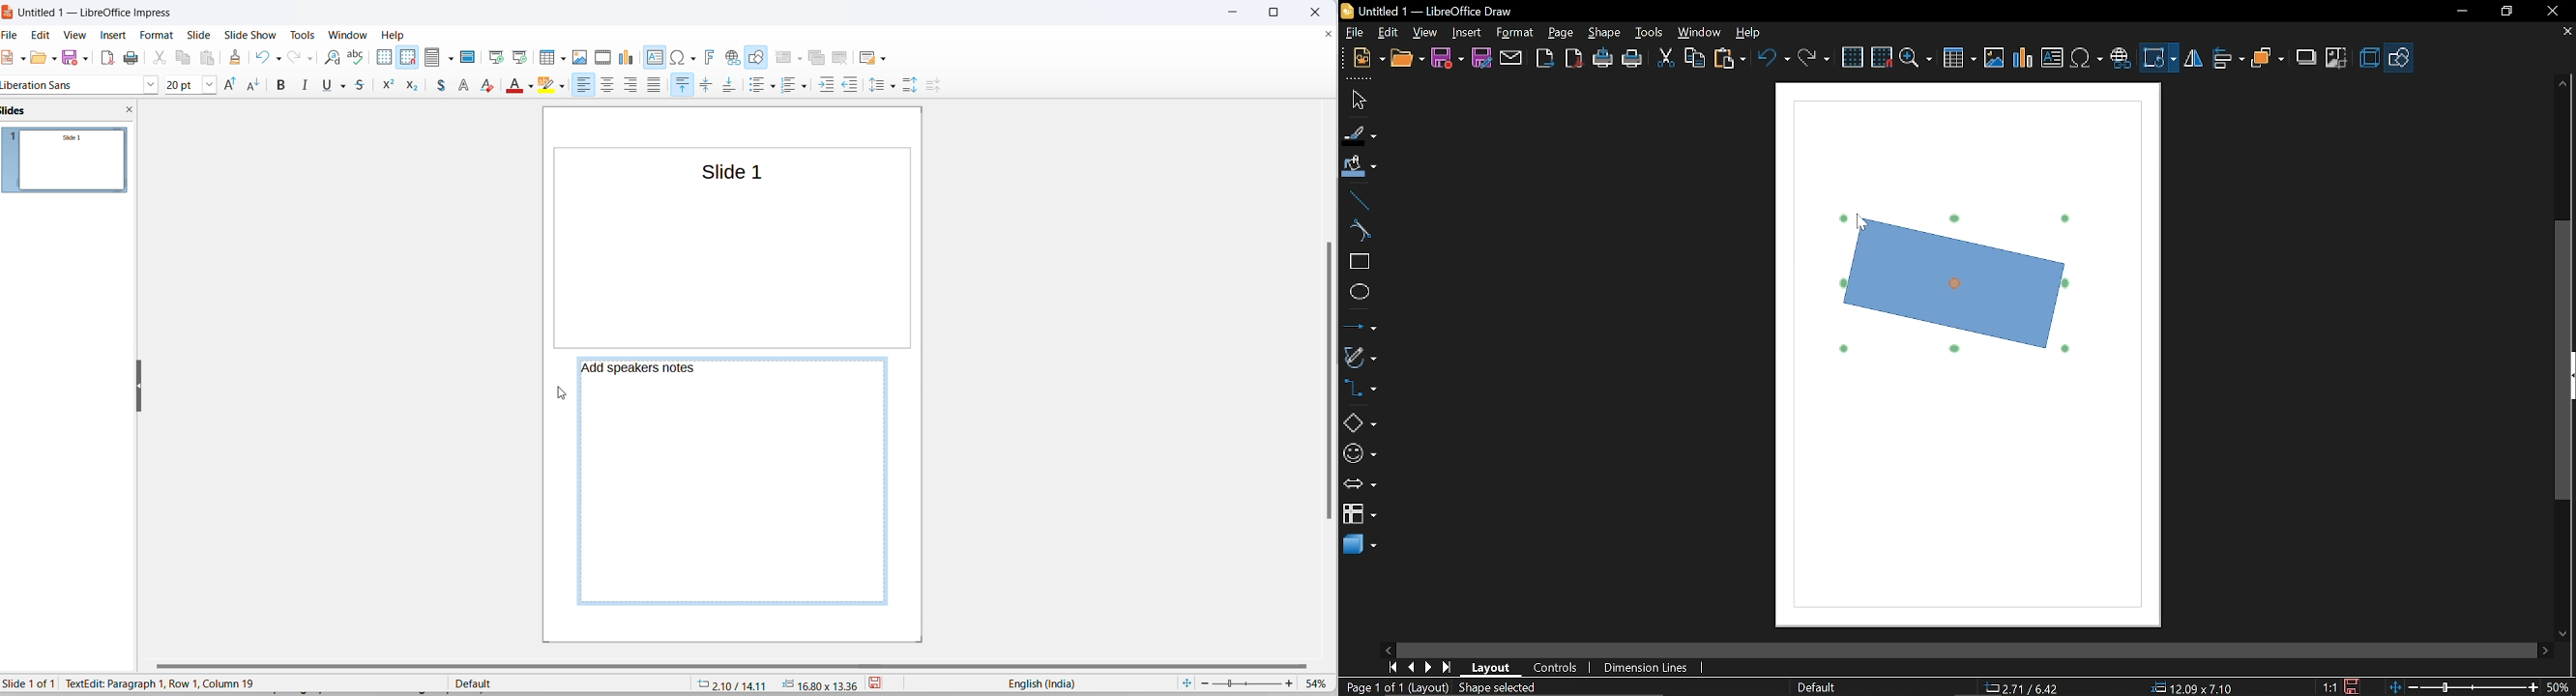  What do you see at coordinates (155, 85) in the screenshot?
I see `rectangle` at bounding box center [155, 85].